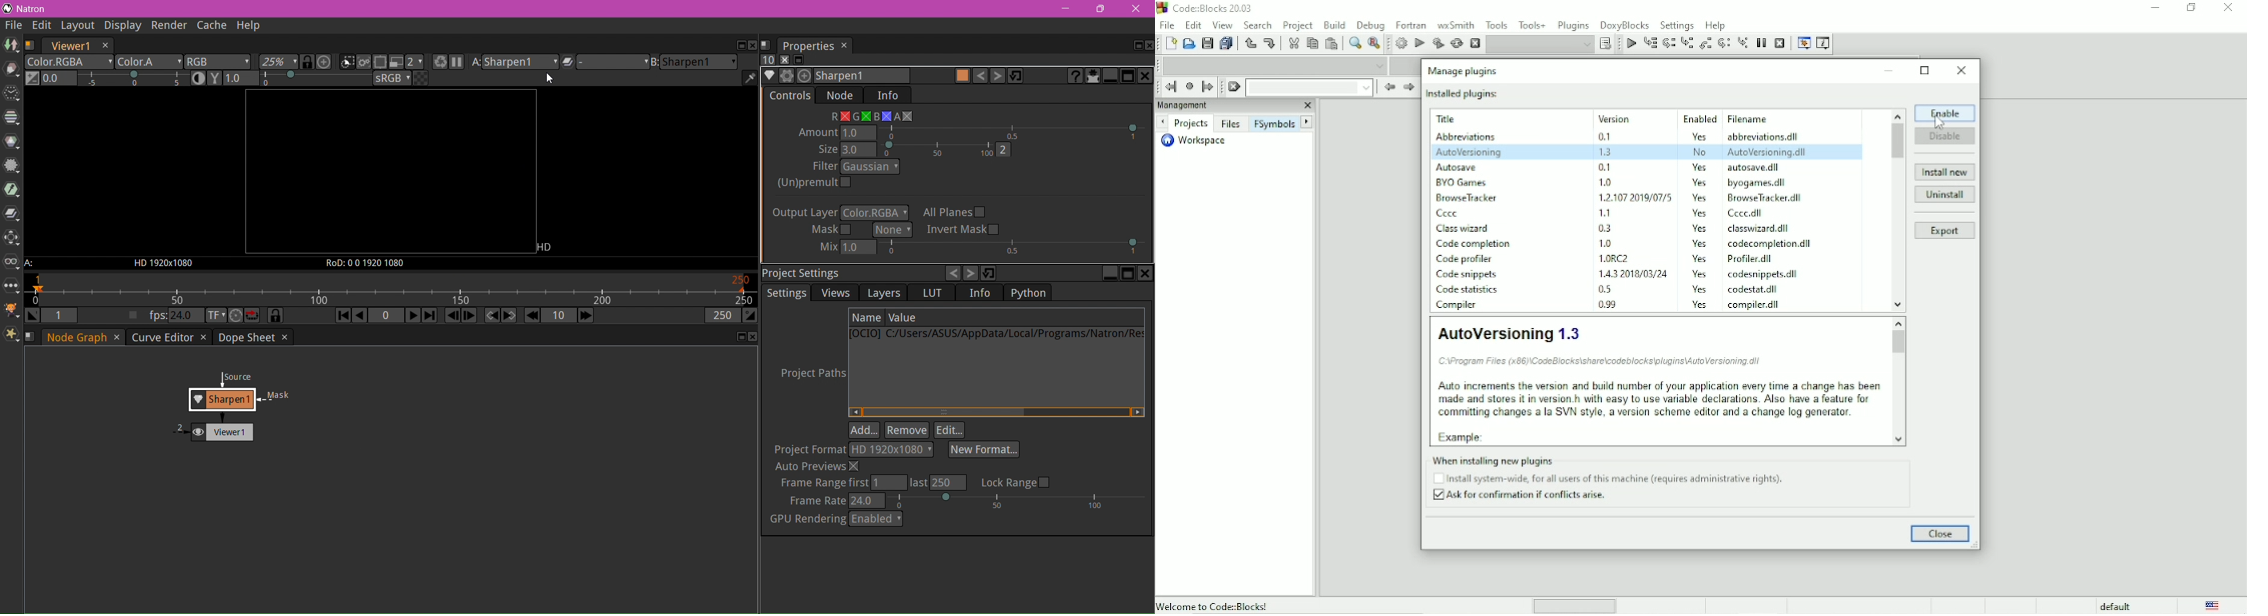 The width and height of the screenshot is (2268, 616). I want to click on plugin, so click(1450, 212).